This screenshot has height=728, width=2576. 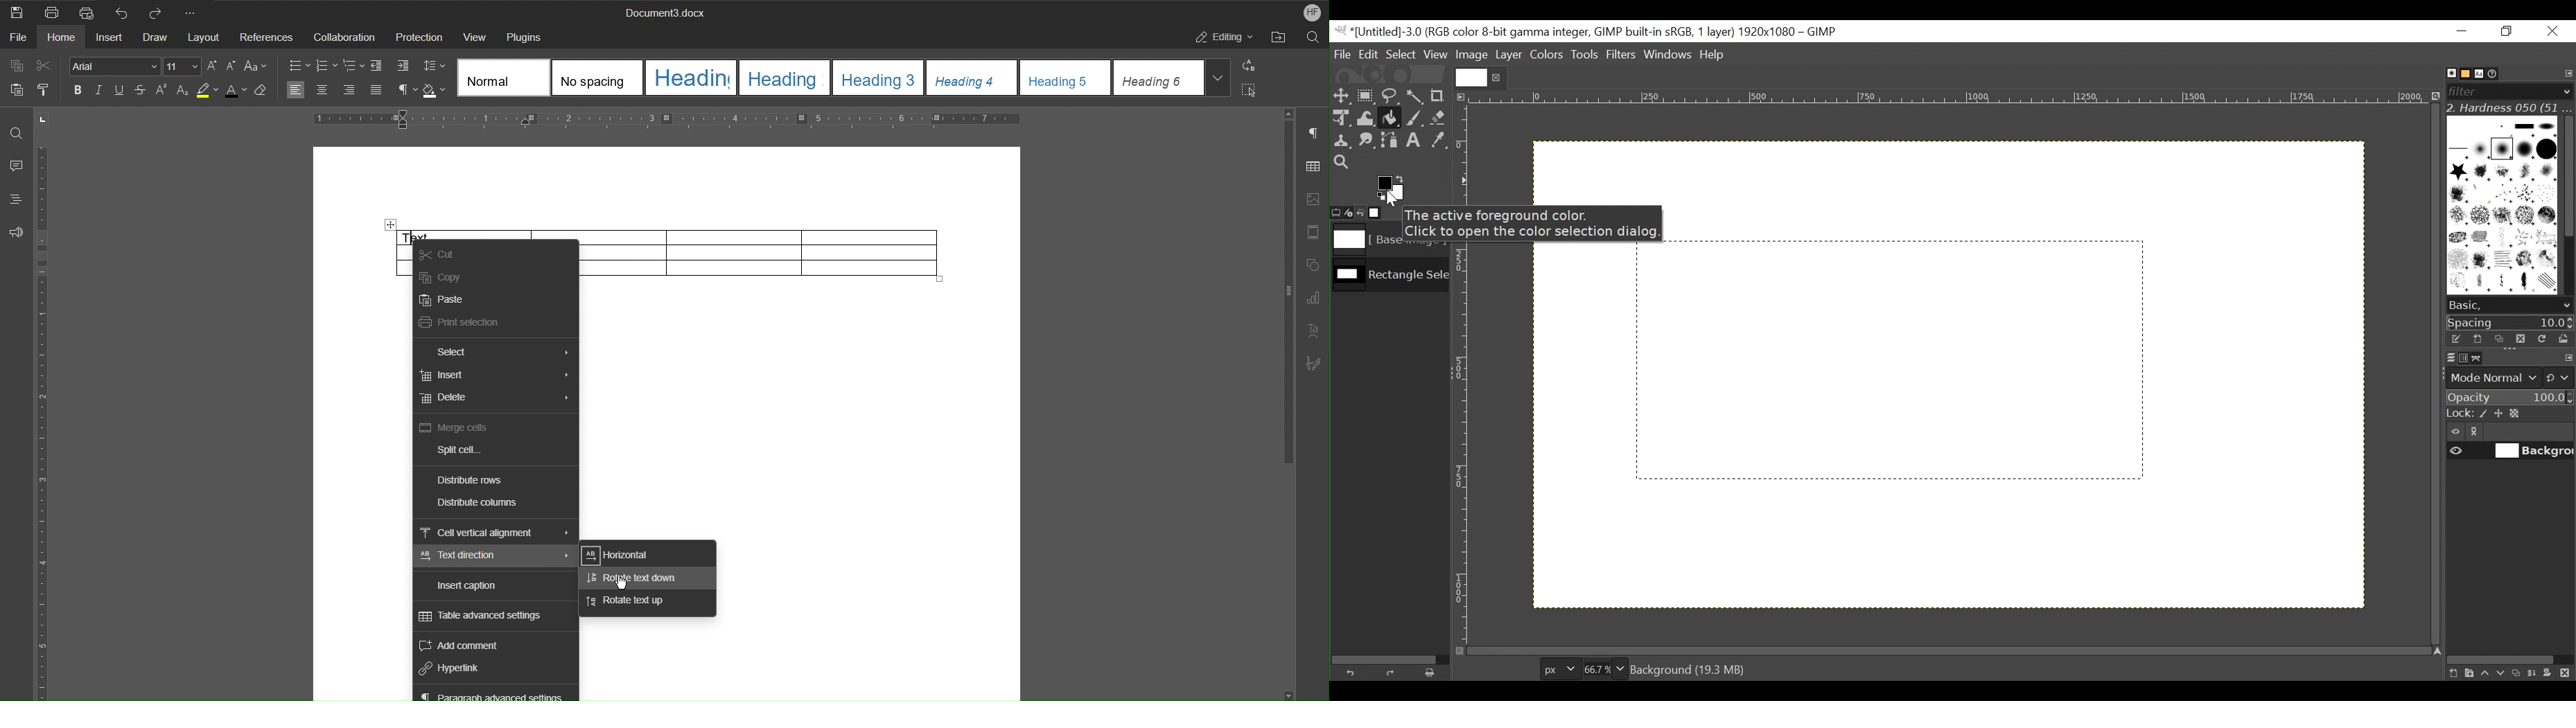 I want to click on Protection, so click(x=419, y=36).